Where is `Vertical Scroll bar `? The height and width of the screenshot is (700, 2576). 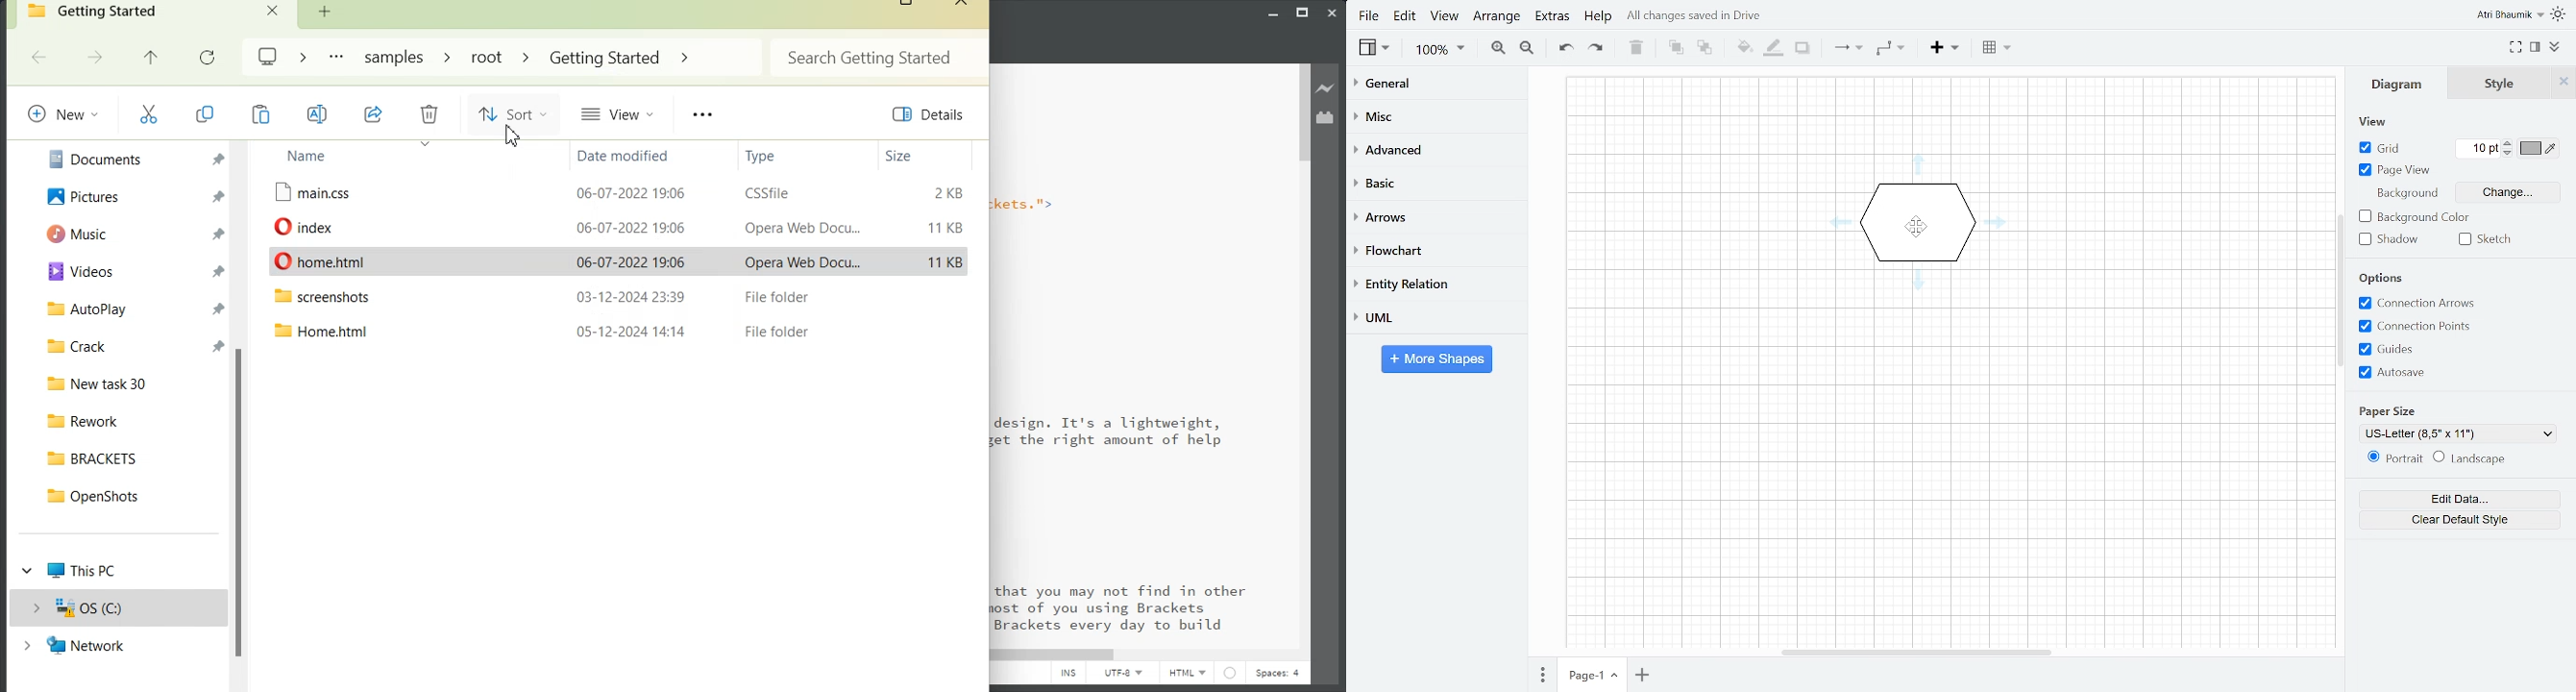 Vertical Scroll bar  is located at coordinates (1302, 354).